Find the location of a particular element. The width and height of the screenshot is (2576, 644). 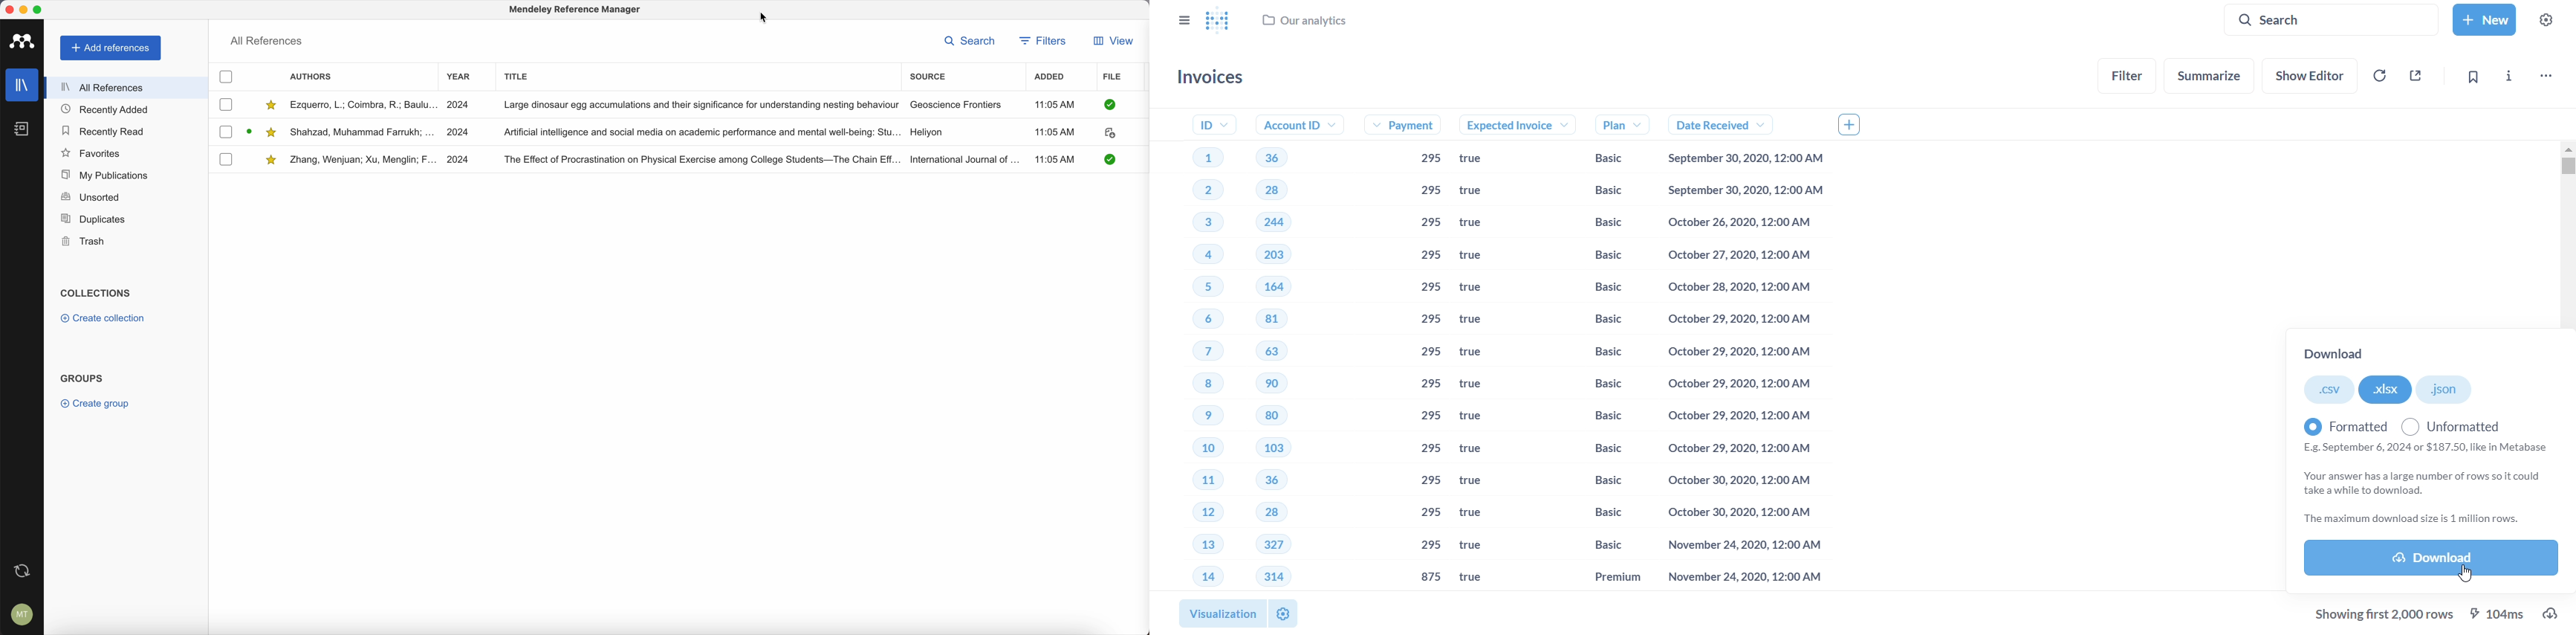

my publications is located at coordinates (103, 174).